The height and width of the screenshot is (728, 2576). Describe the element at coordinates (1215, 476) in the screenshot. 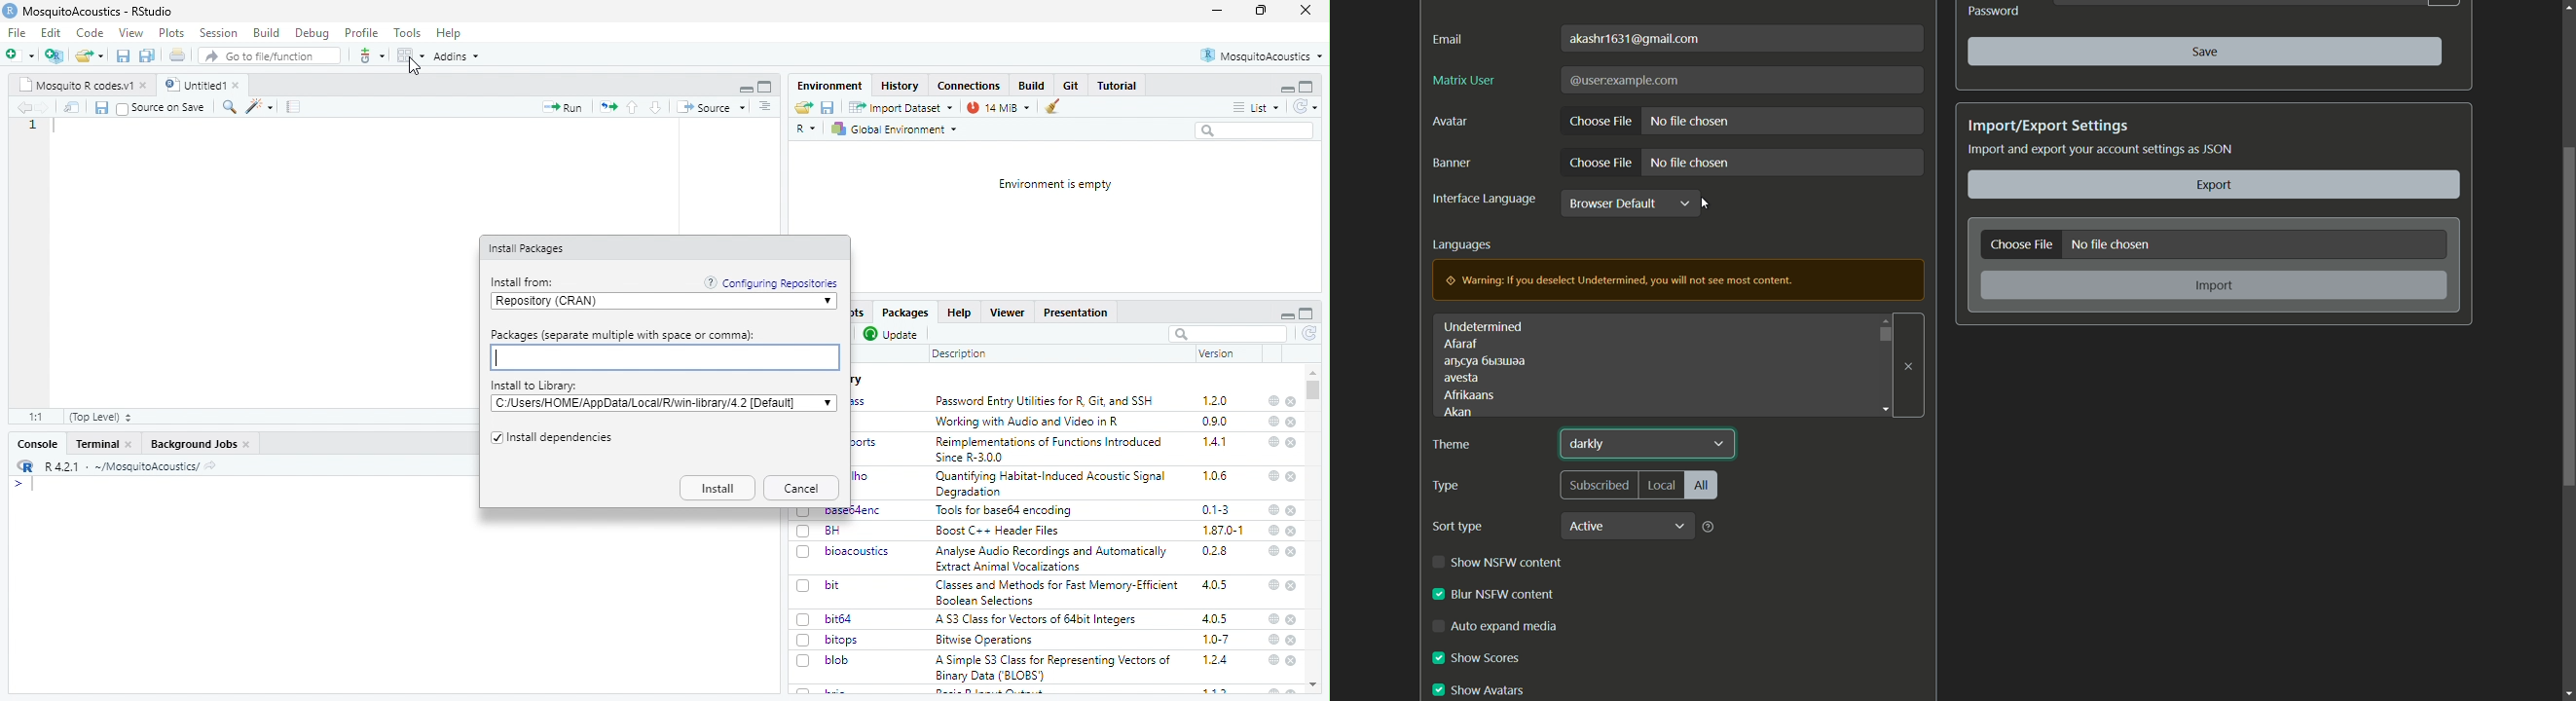

I see `106` at that location.